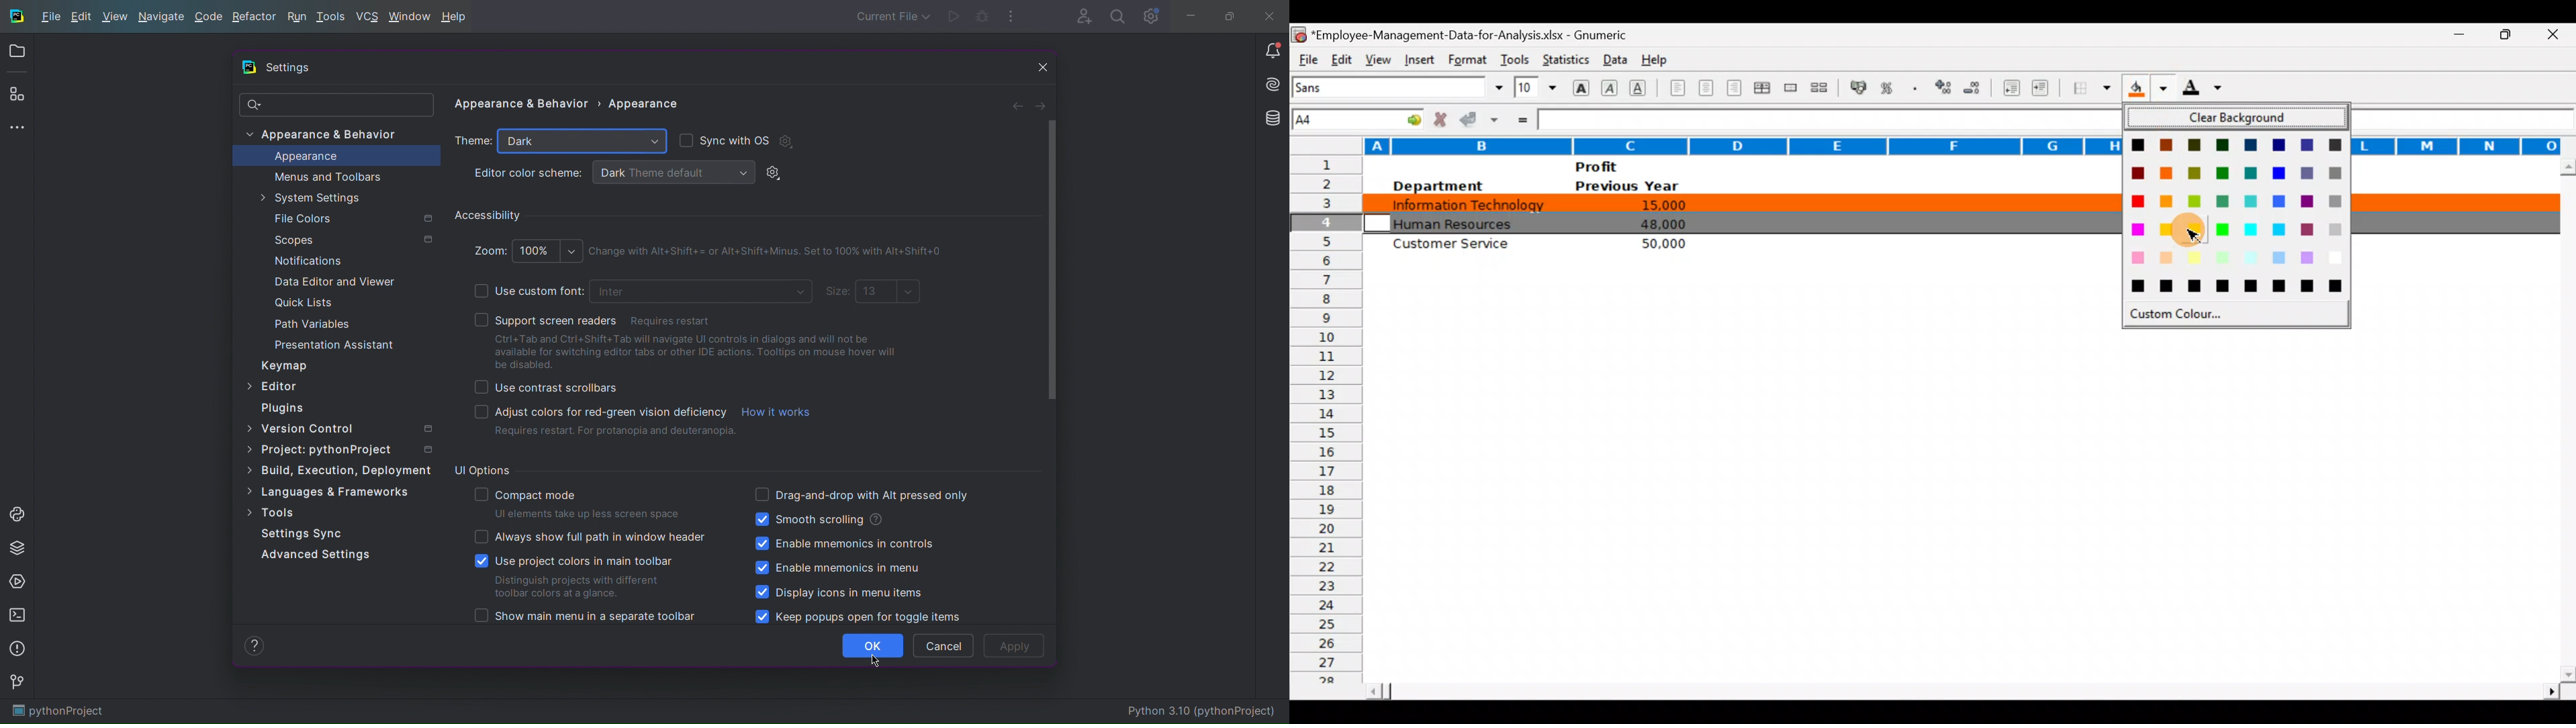 The image size is (2576, 728). Describe the element at coordinates (2238, 119) in the screenshot. I see `Clear background` at that location.